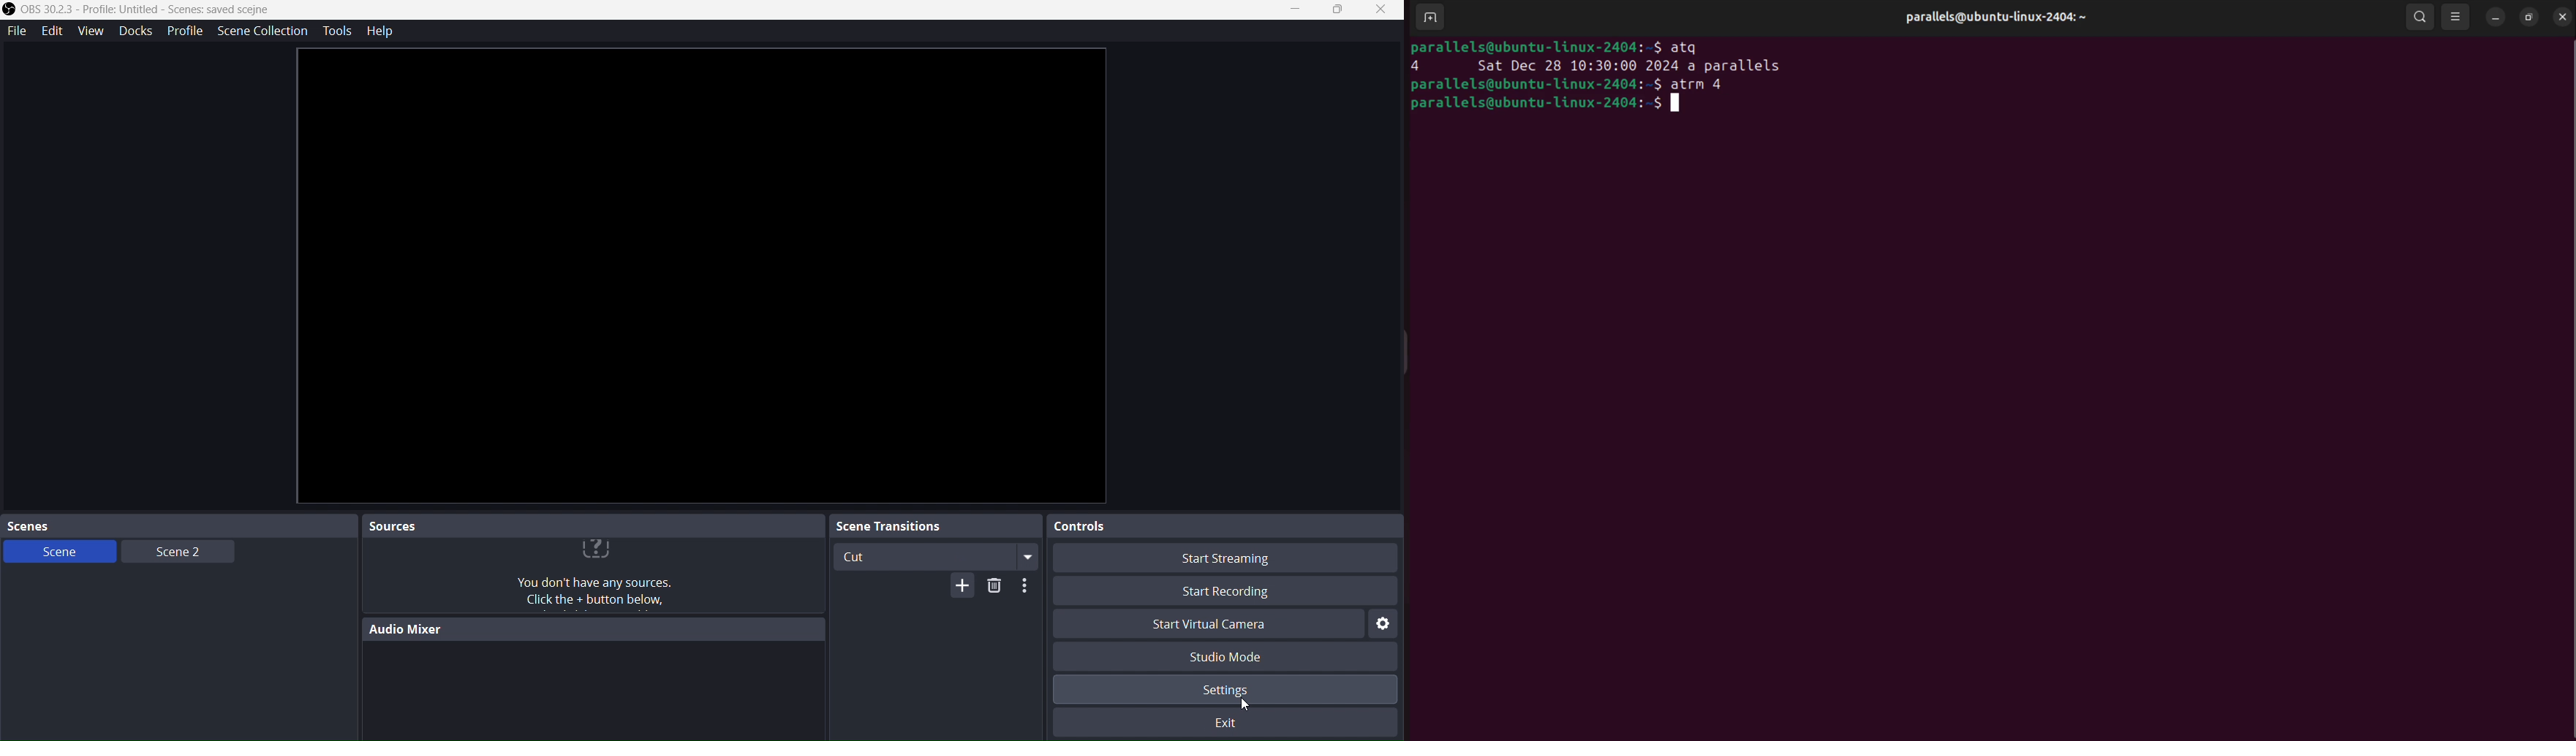 Image resolution: width=2576 pixels, height=756 pixels. What do you see at coordinates (2422, 18) in the screenshot?
I see `search` at bounding box center [2422, 18].